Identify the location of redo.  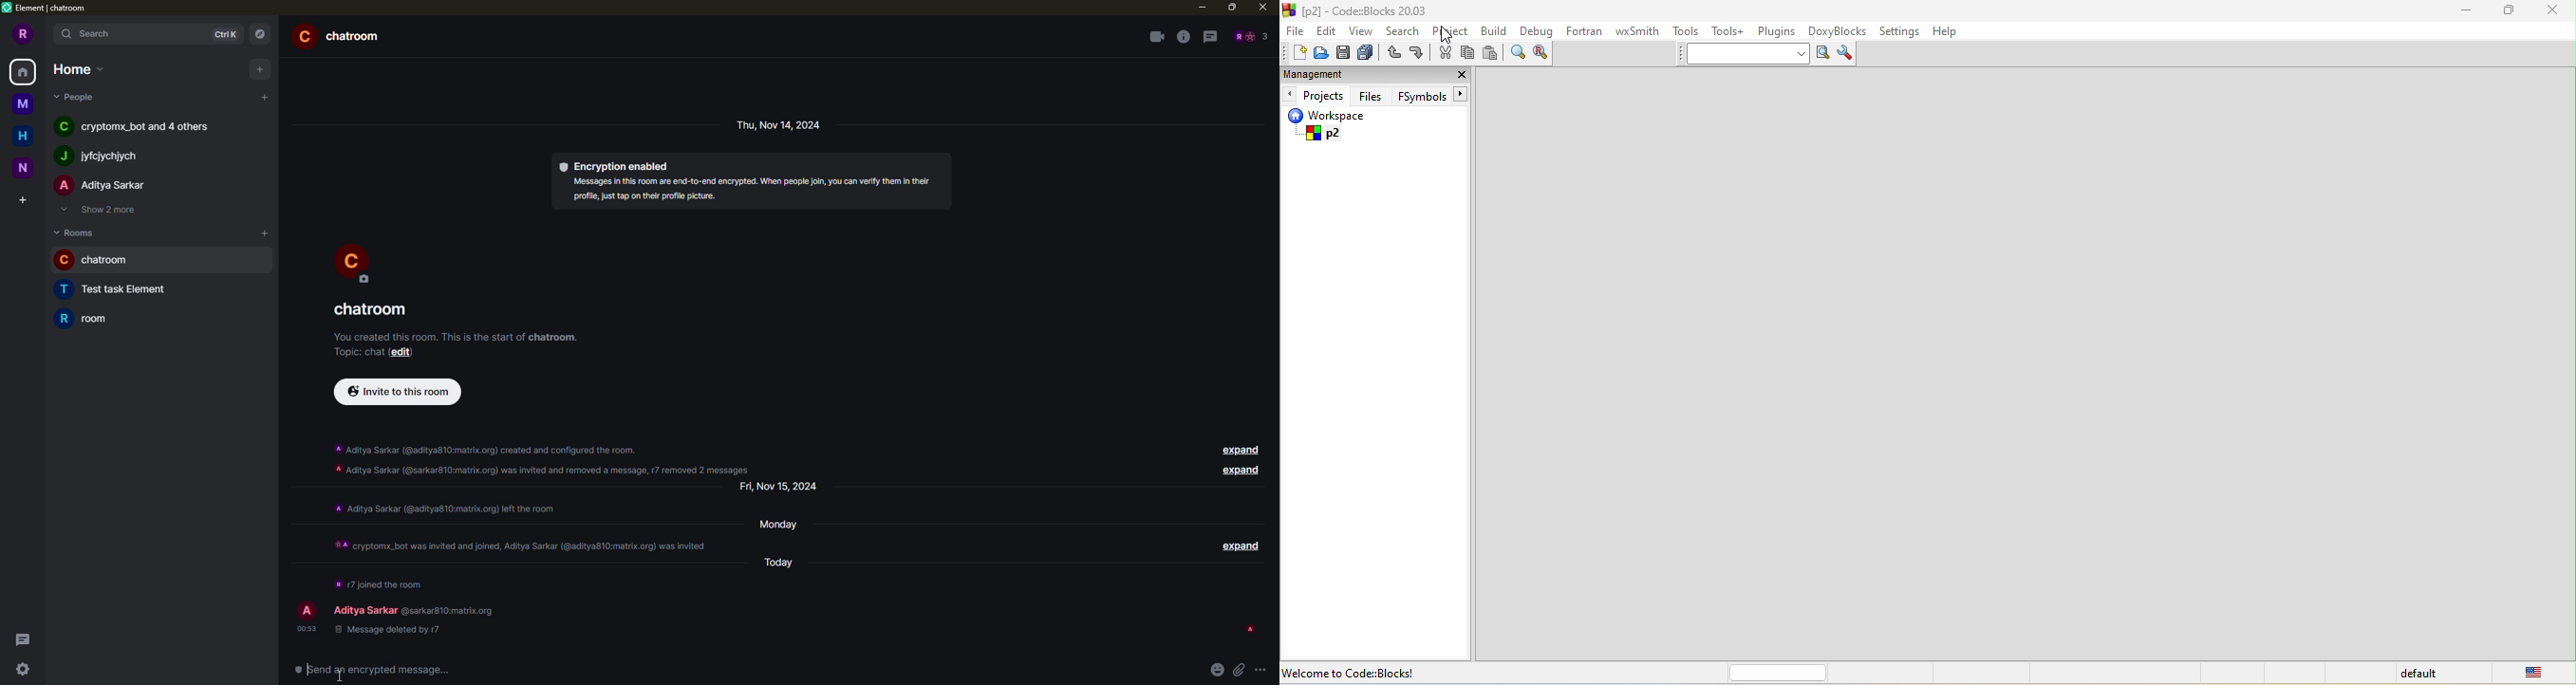
(1418, 54).